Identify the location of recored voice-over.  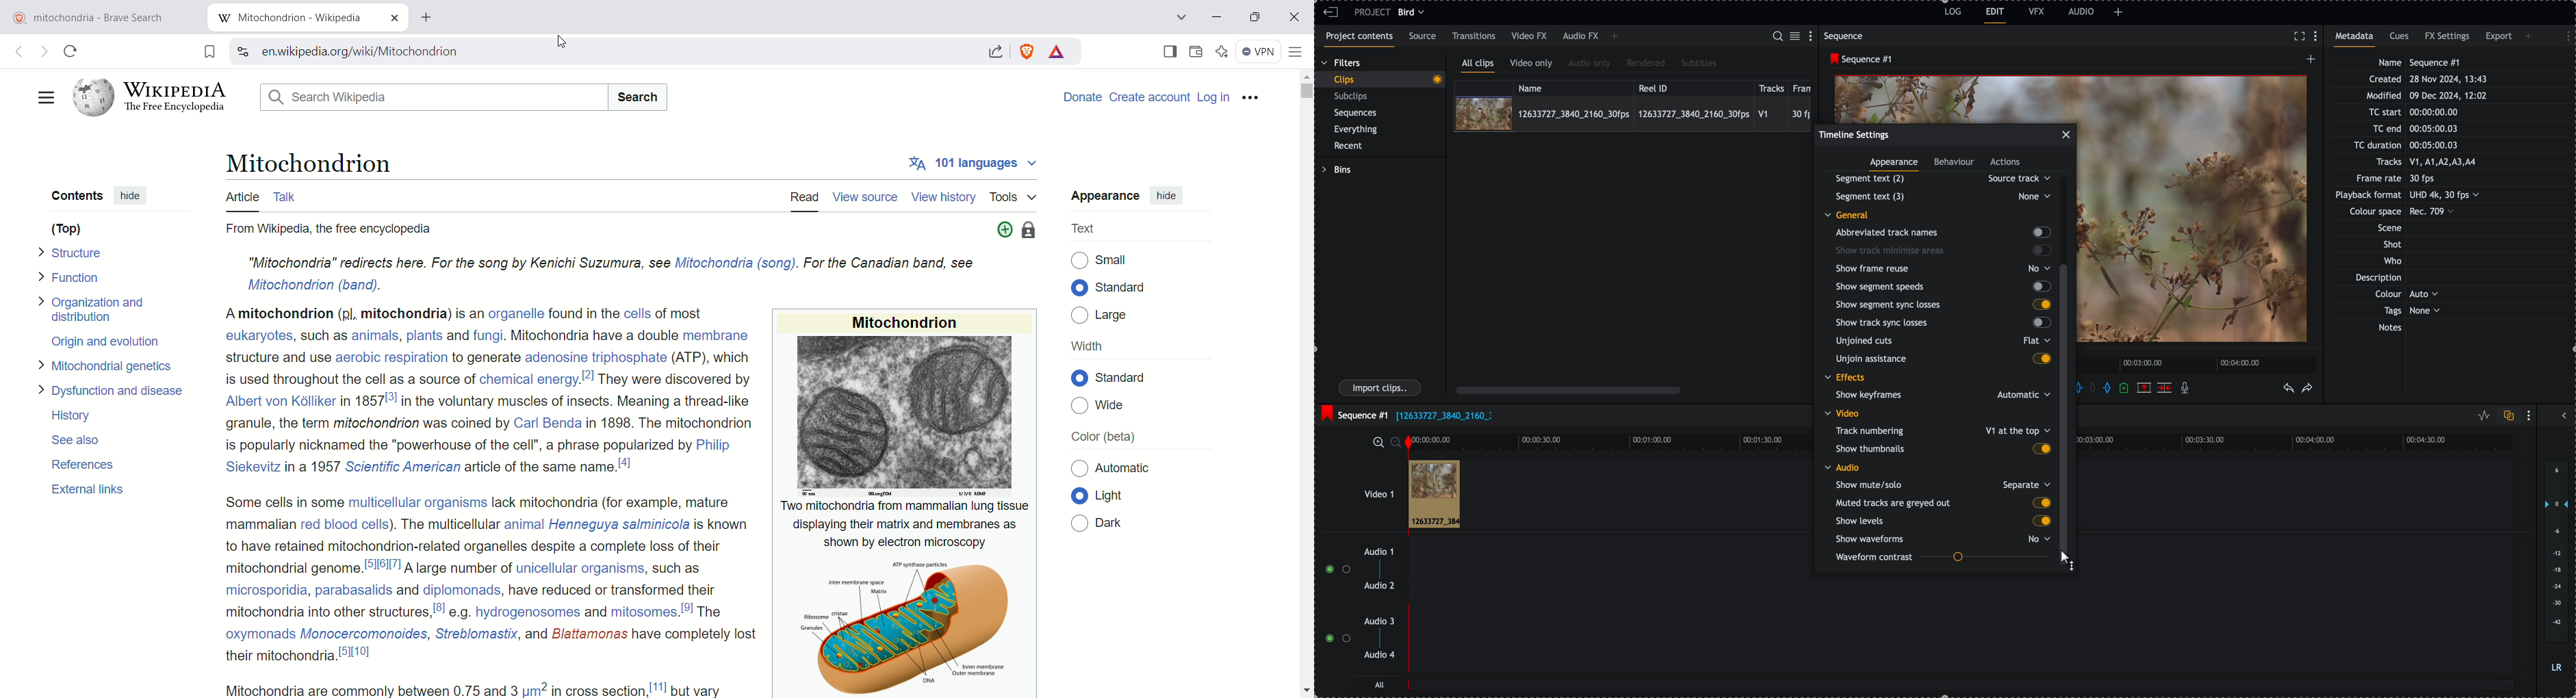
(2187, 388).